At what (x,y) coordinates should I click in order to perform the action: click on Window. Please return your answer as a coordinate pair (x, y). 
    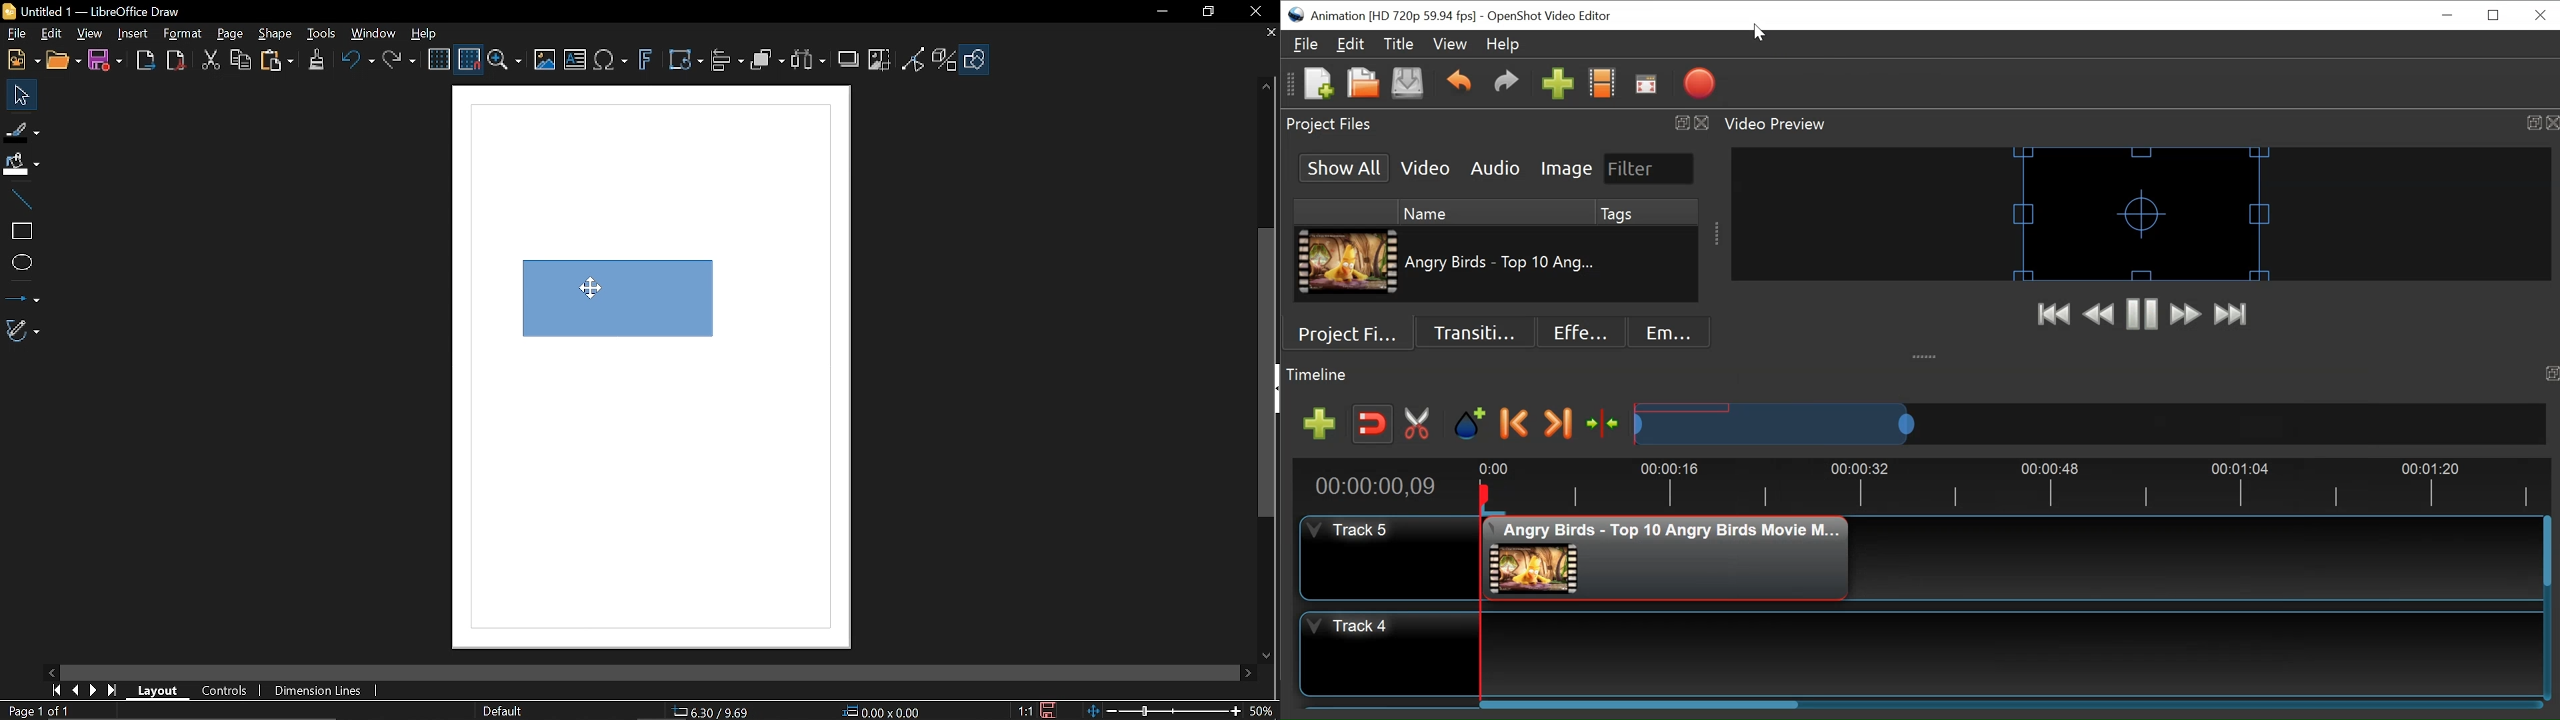
    Looking at the image, I should click on (370, 35).